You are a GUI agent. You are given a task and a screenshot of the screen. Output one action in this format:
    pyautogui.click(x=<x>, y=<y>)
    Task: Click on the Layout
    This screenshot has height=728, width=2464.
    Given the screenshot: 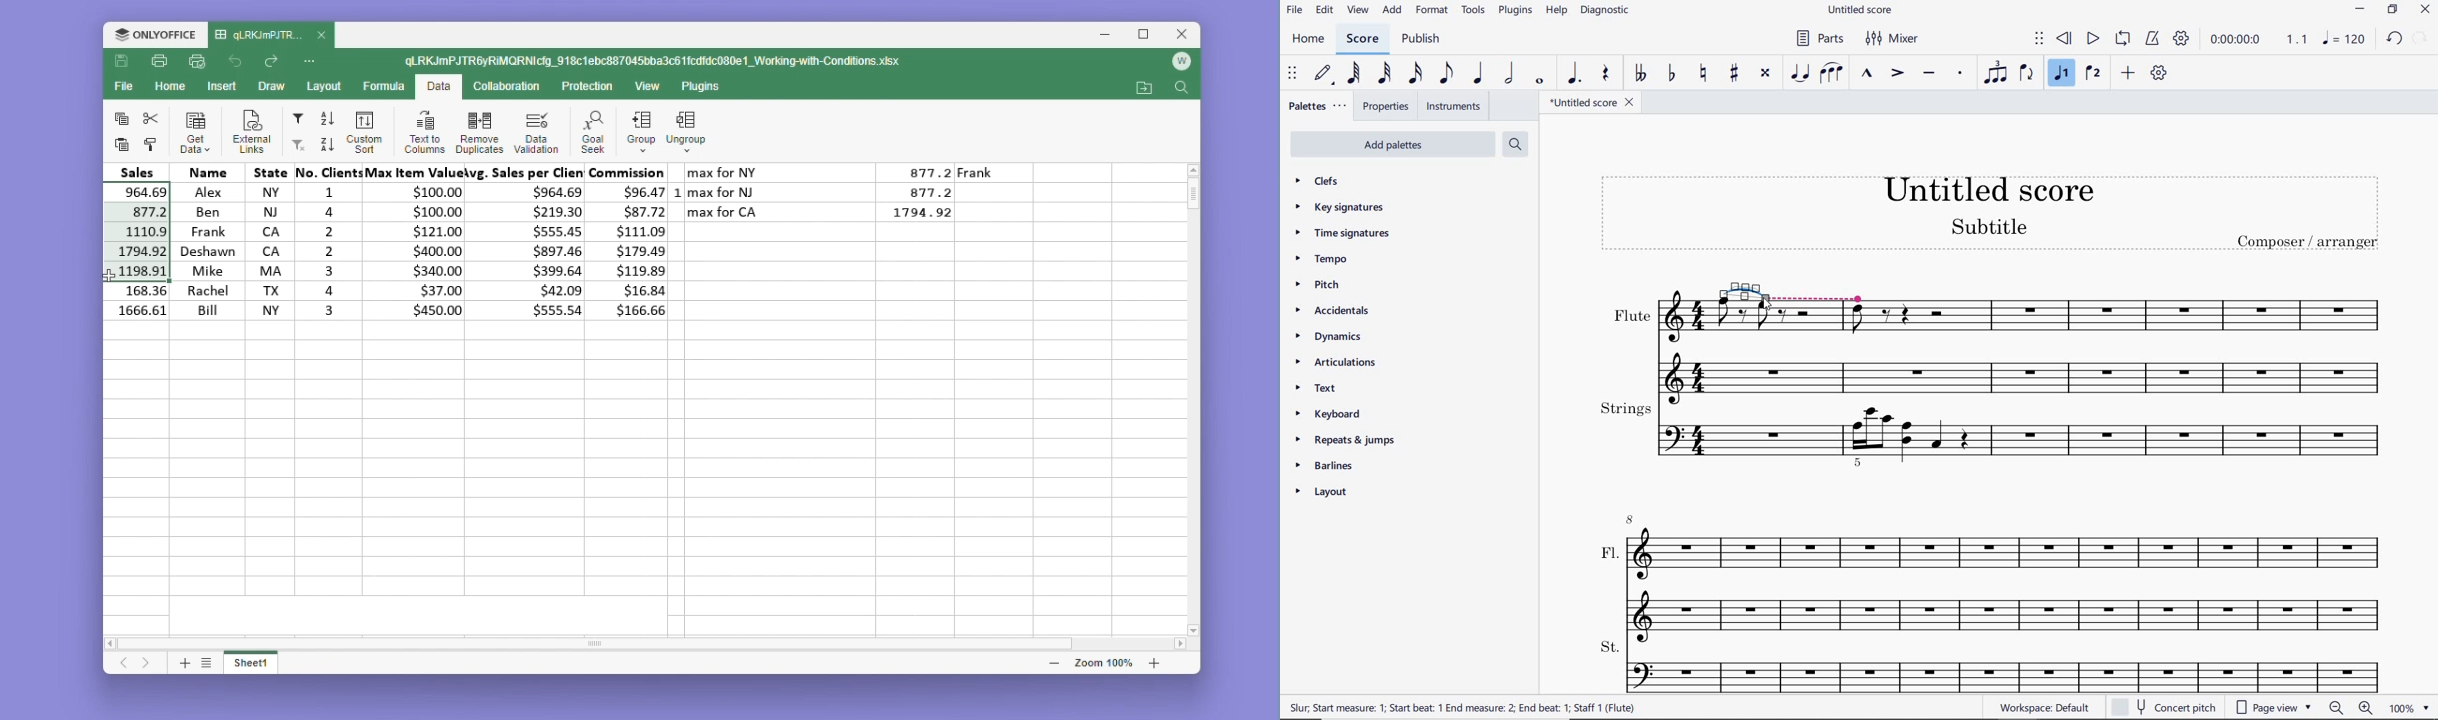 What is the action you would take?
    pyautogui.click(x=325, y=86)
    